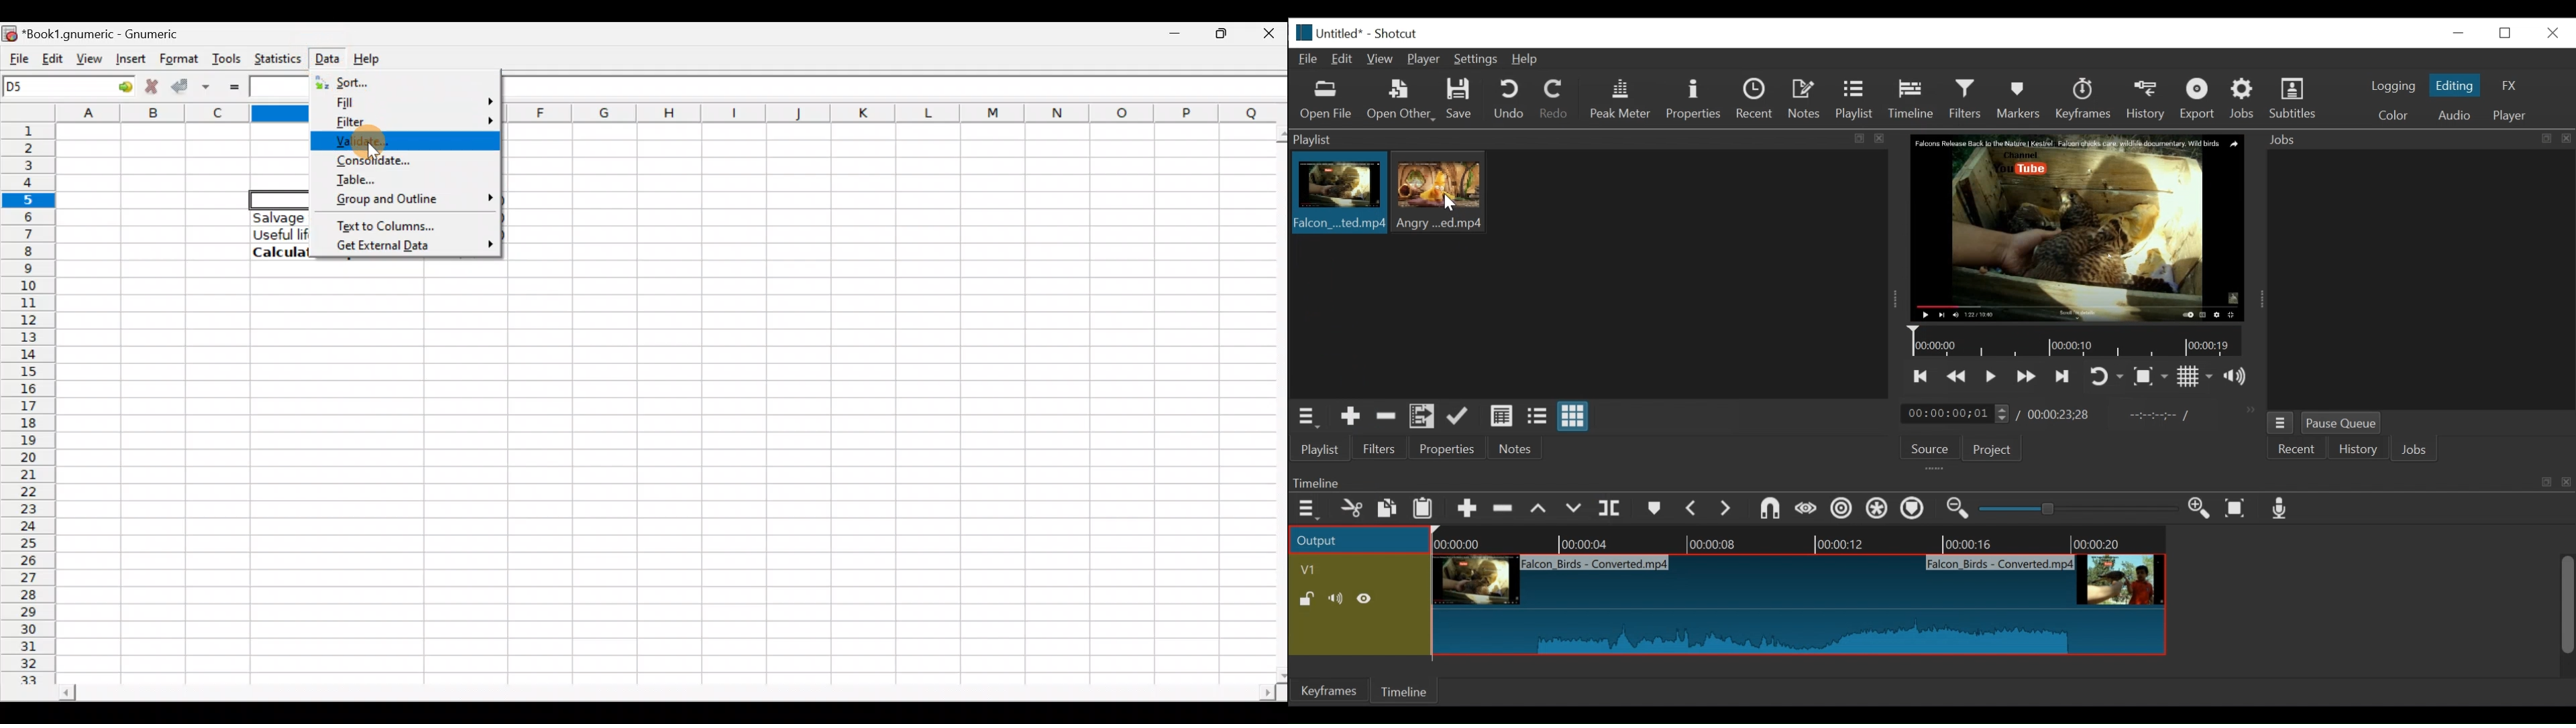 The image size is (2576, 728). I want to click on jobs menu, so click(2280, 421).